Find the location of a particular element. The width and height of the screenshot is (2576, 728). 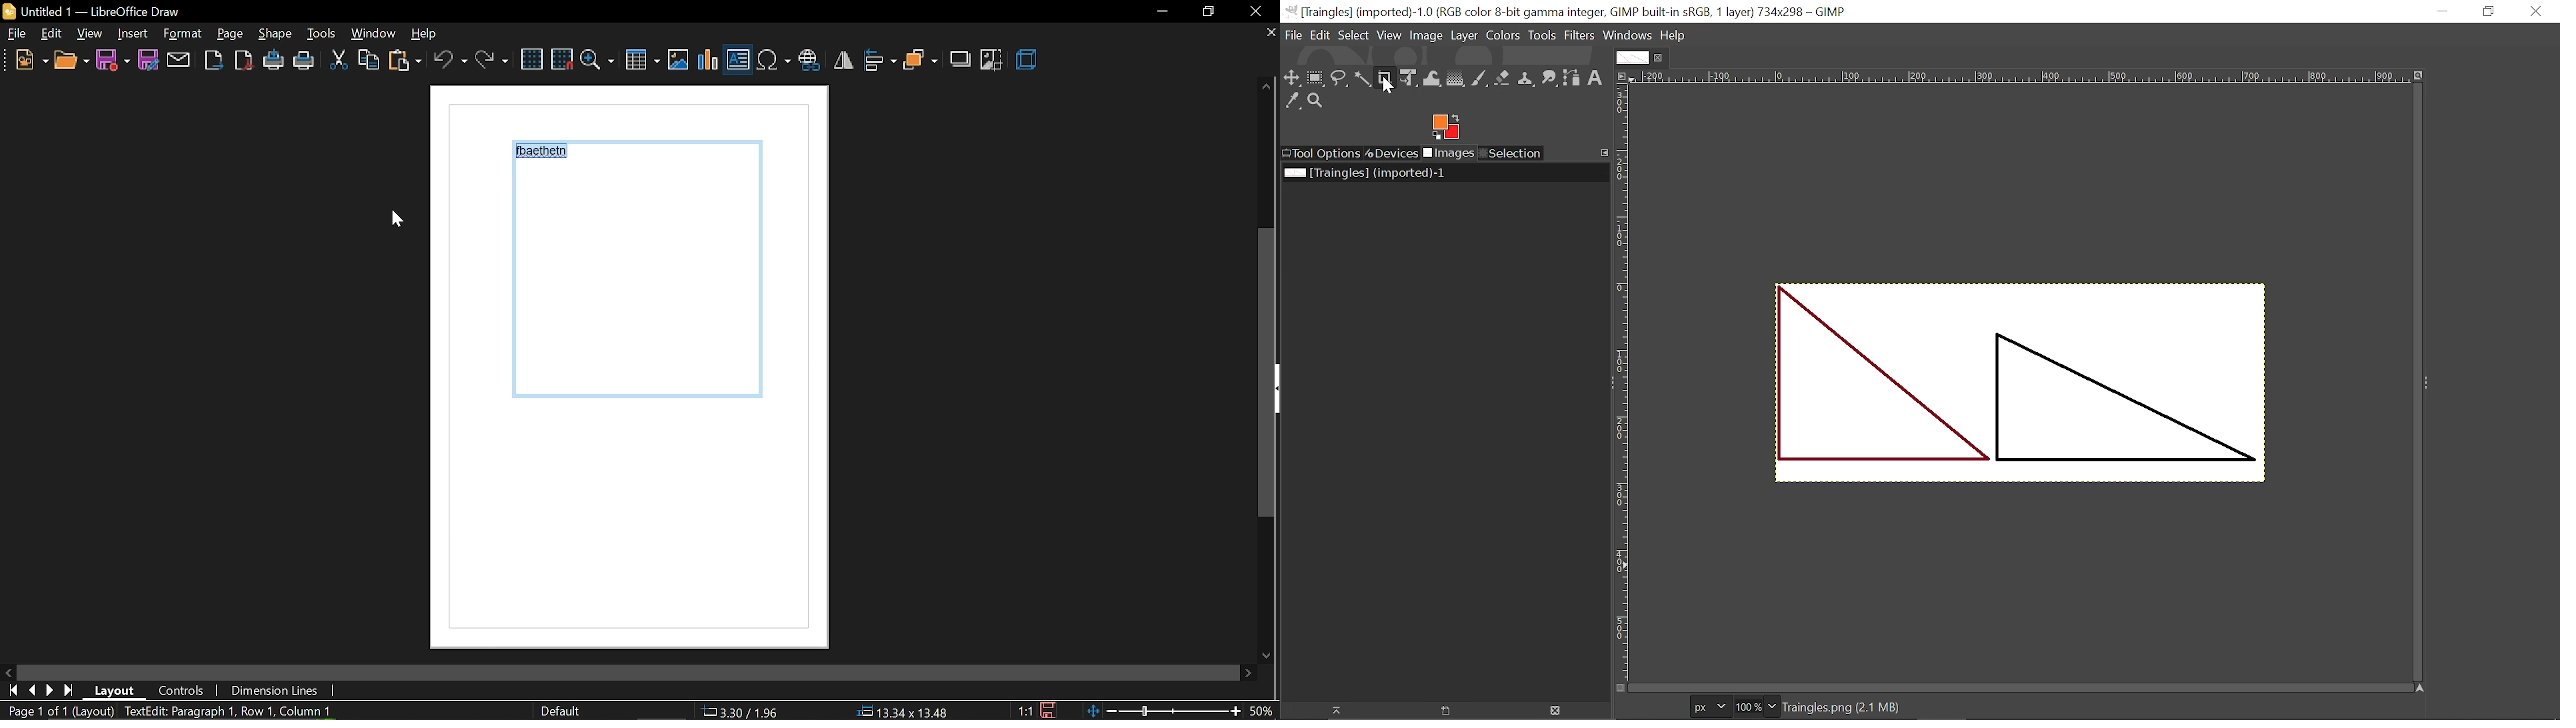

save as is located at coordinates (146, 59).